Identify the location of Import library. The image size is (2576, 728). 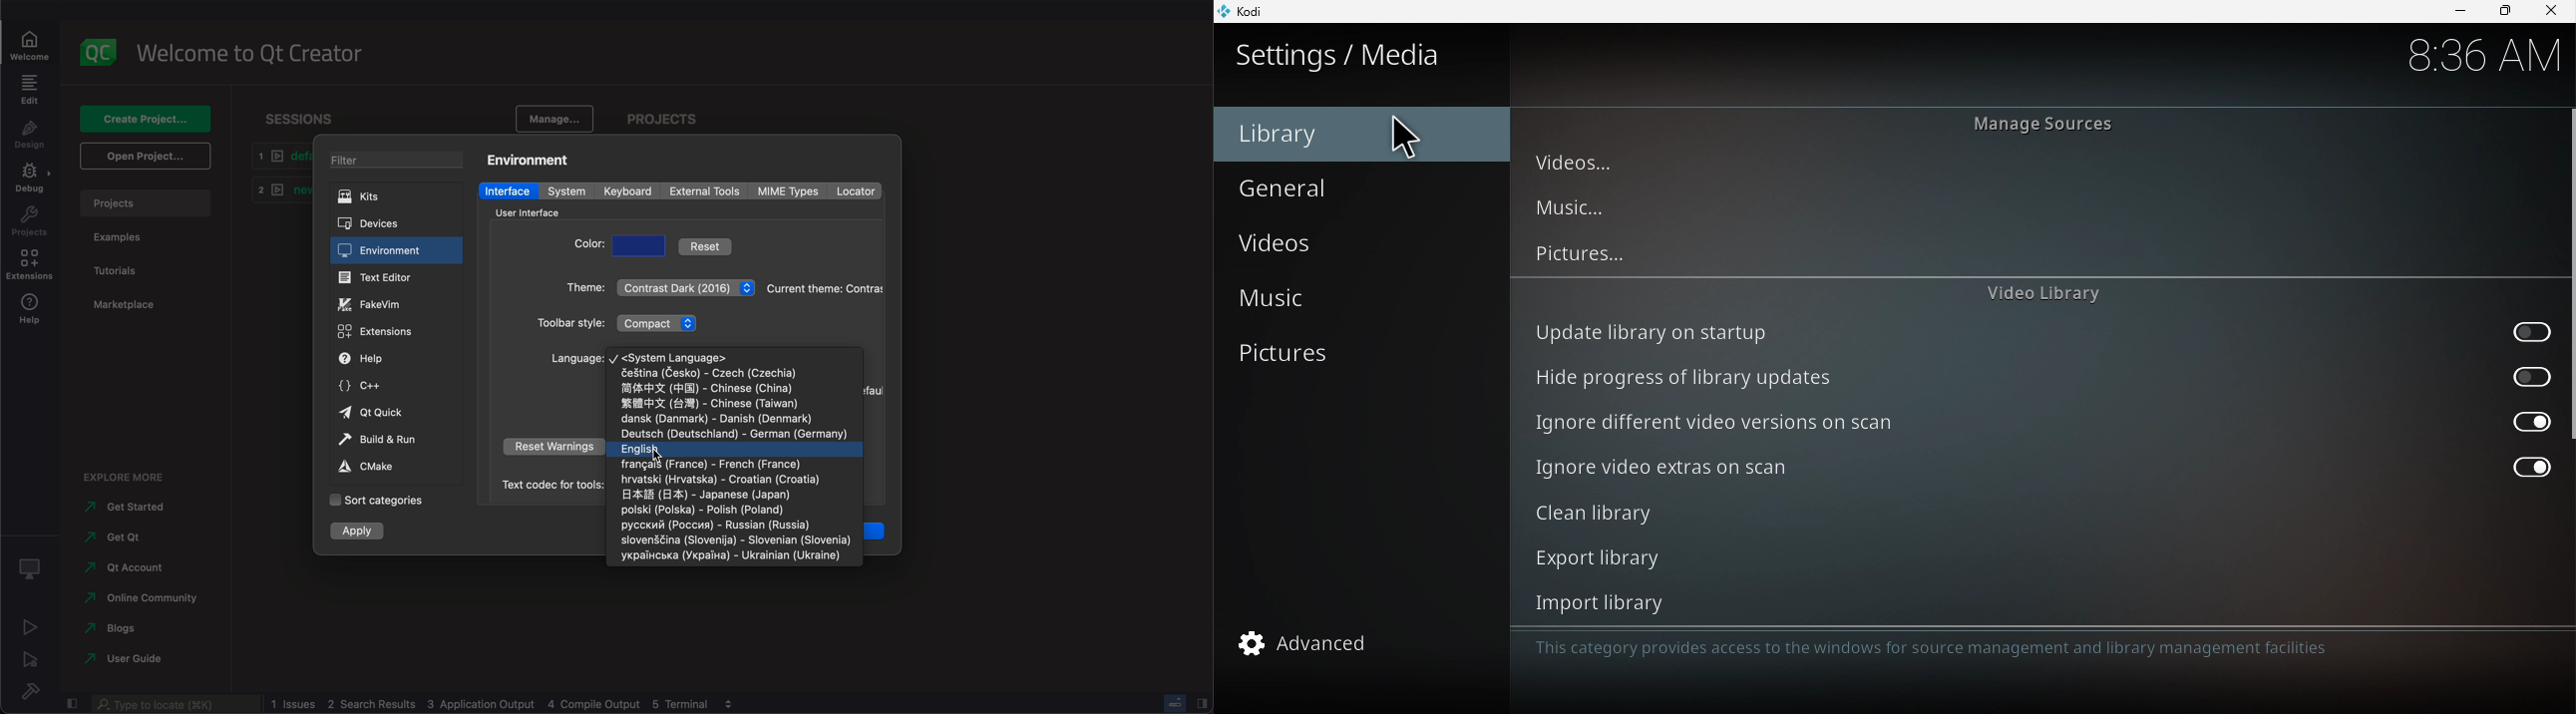
(2031, 602).